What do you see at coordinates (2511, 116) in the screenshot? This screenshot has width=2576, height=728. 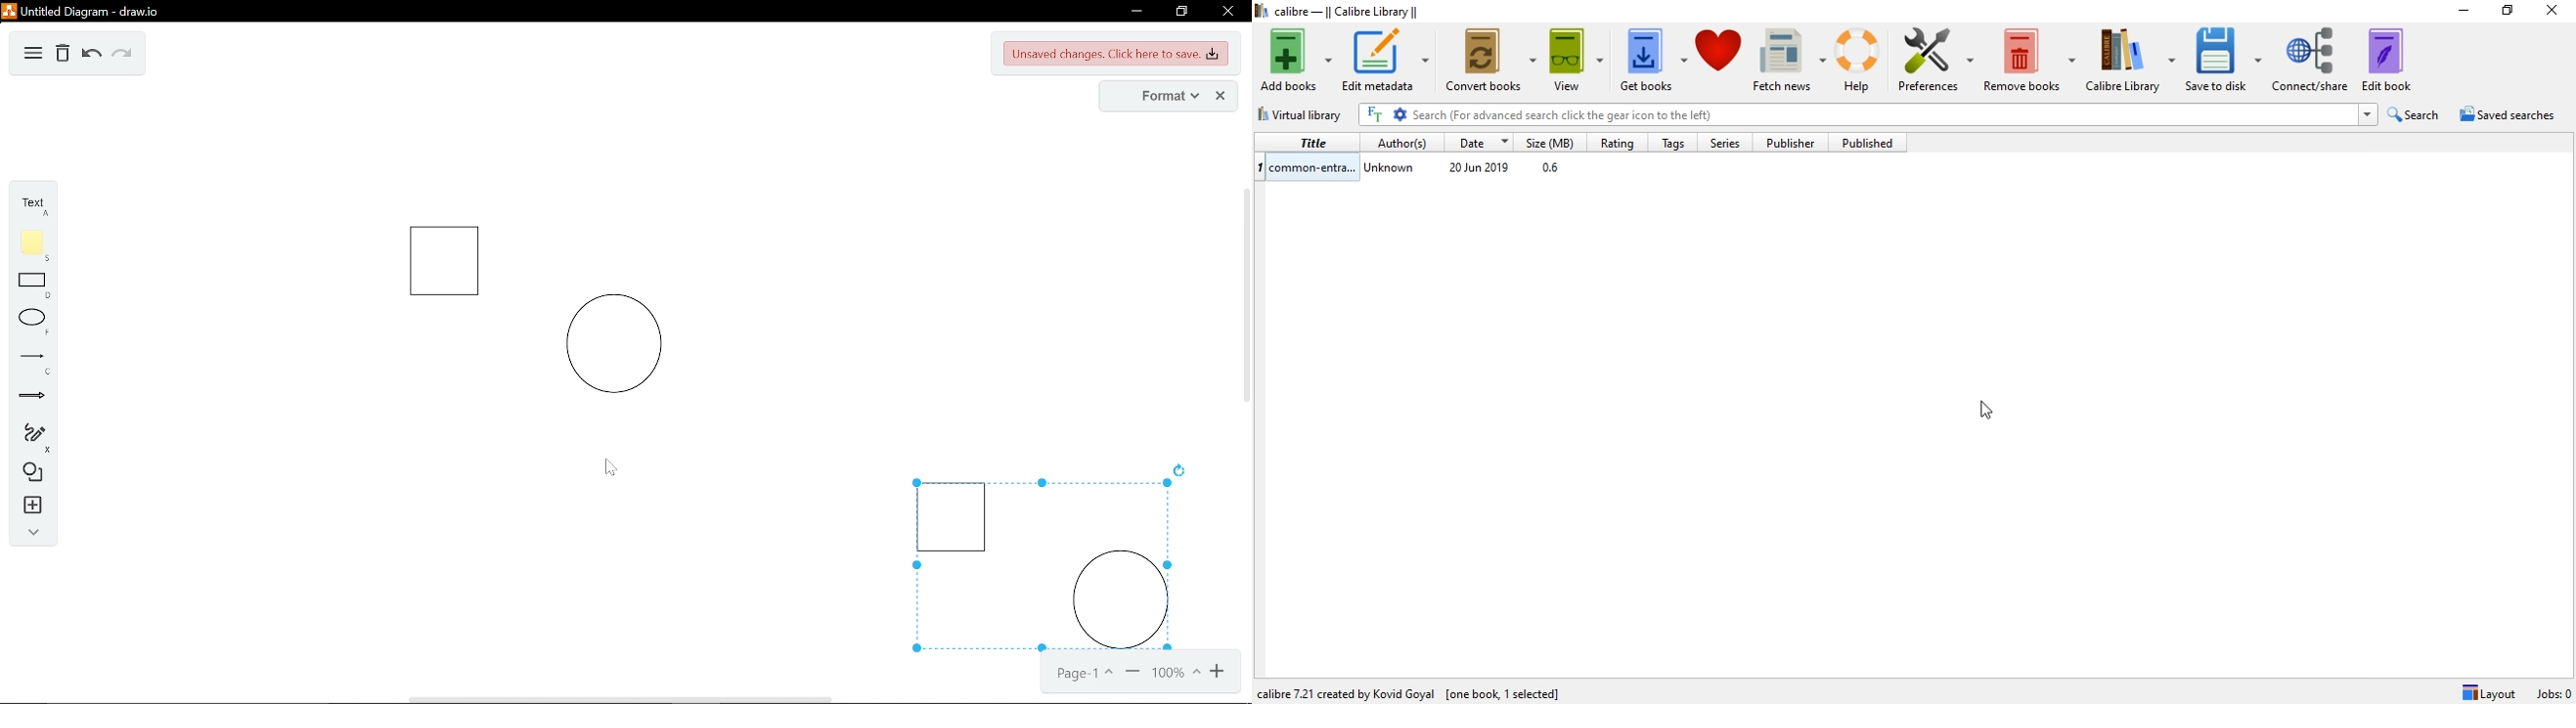 I see `Saves searches` at bounding box center [2511, 116].